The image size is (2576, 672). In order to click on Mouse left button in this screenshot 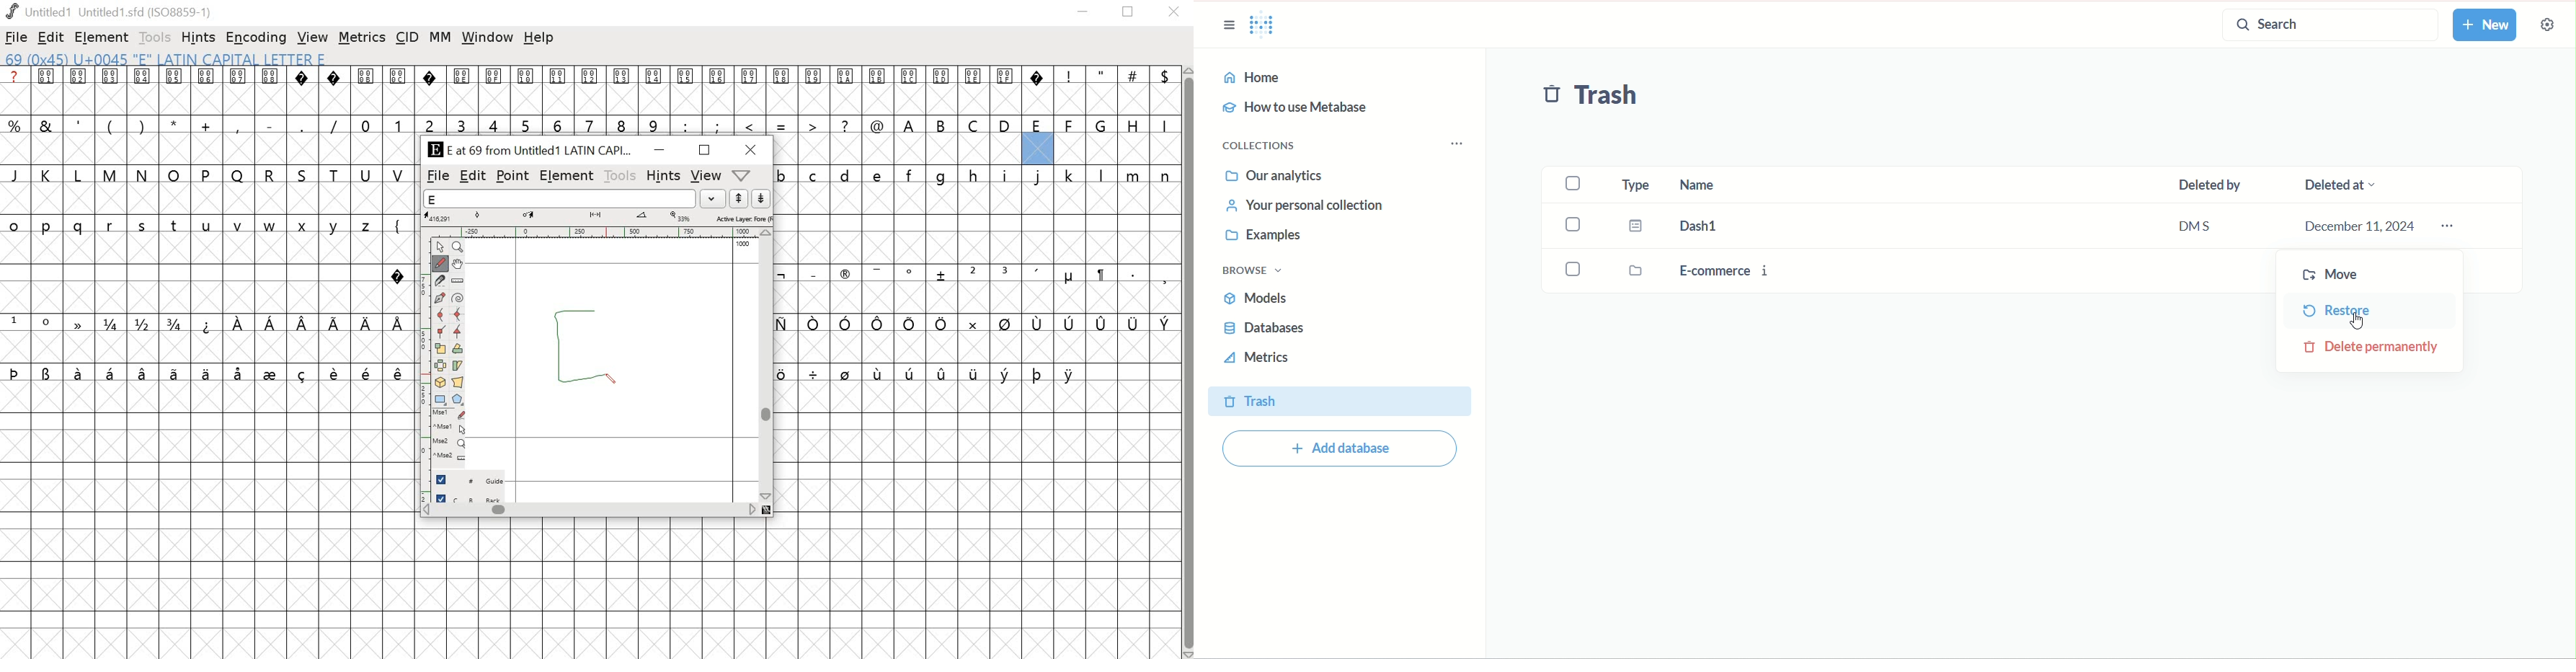, I will do `click(449, 415)`.